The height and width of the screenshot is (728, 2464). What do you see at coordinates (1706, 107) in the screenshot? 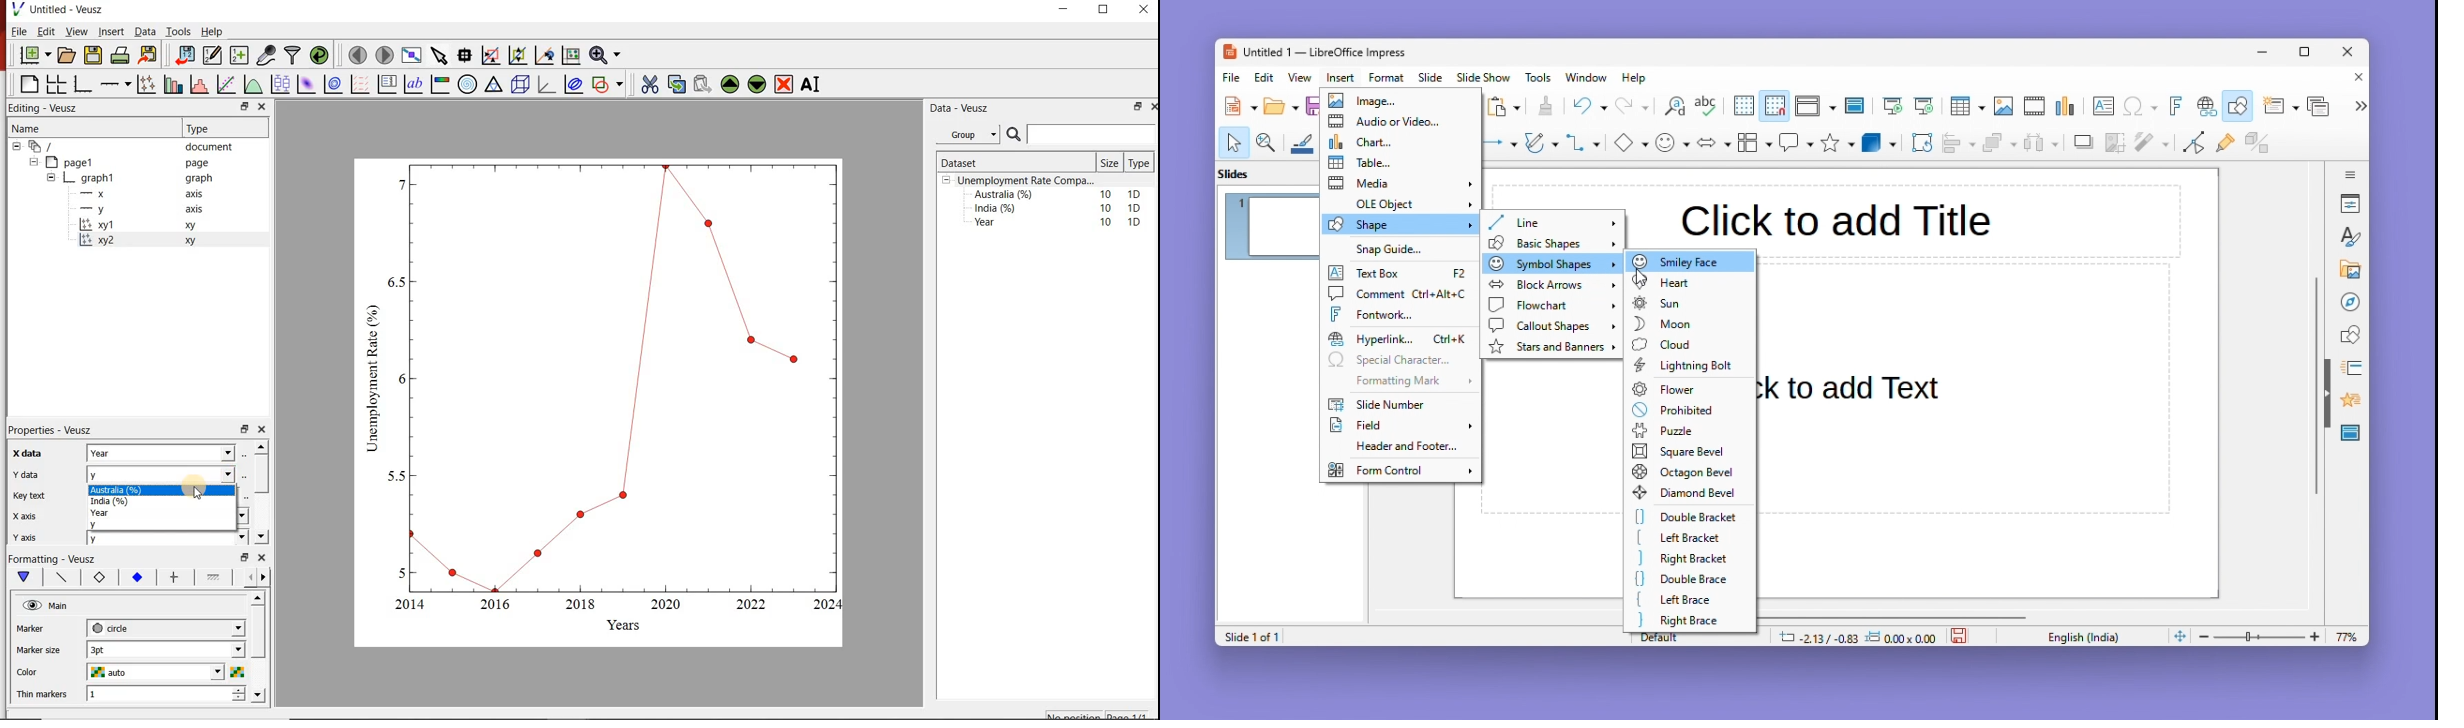
I see `spelling` at bounding box center [1706, 107].